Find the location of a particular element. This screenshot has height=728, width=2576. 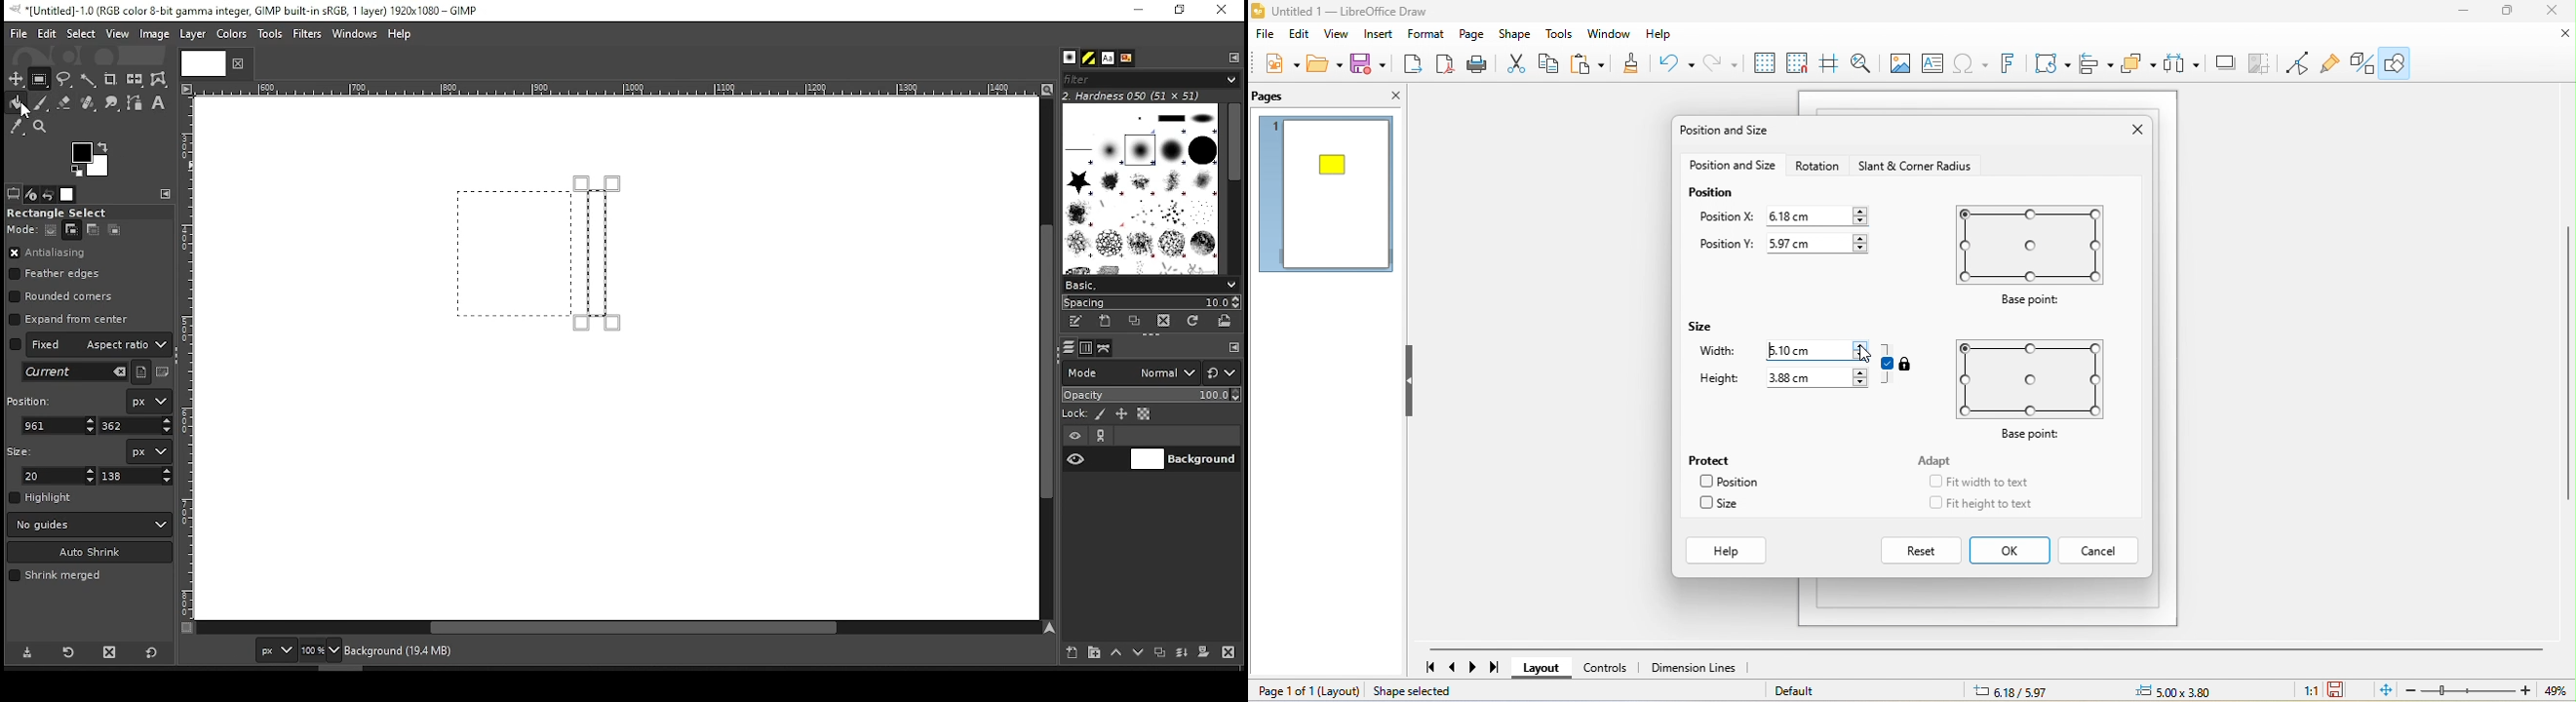

fuzzy selection tool is located at coordinates (89, 80).